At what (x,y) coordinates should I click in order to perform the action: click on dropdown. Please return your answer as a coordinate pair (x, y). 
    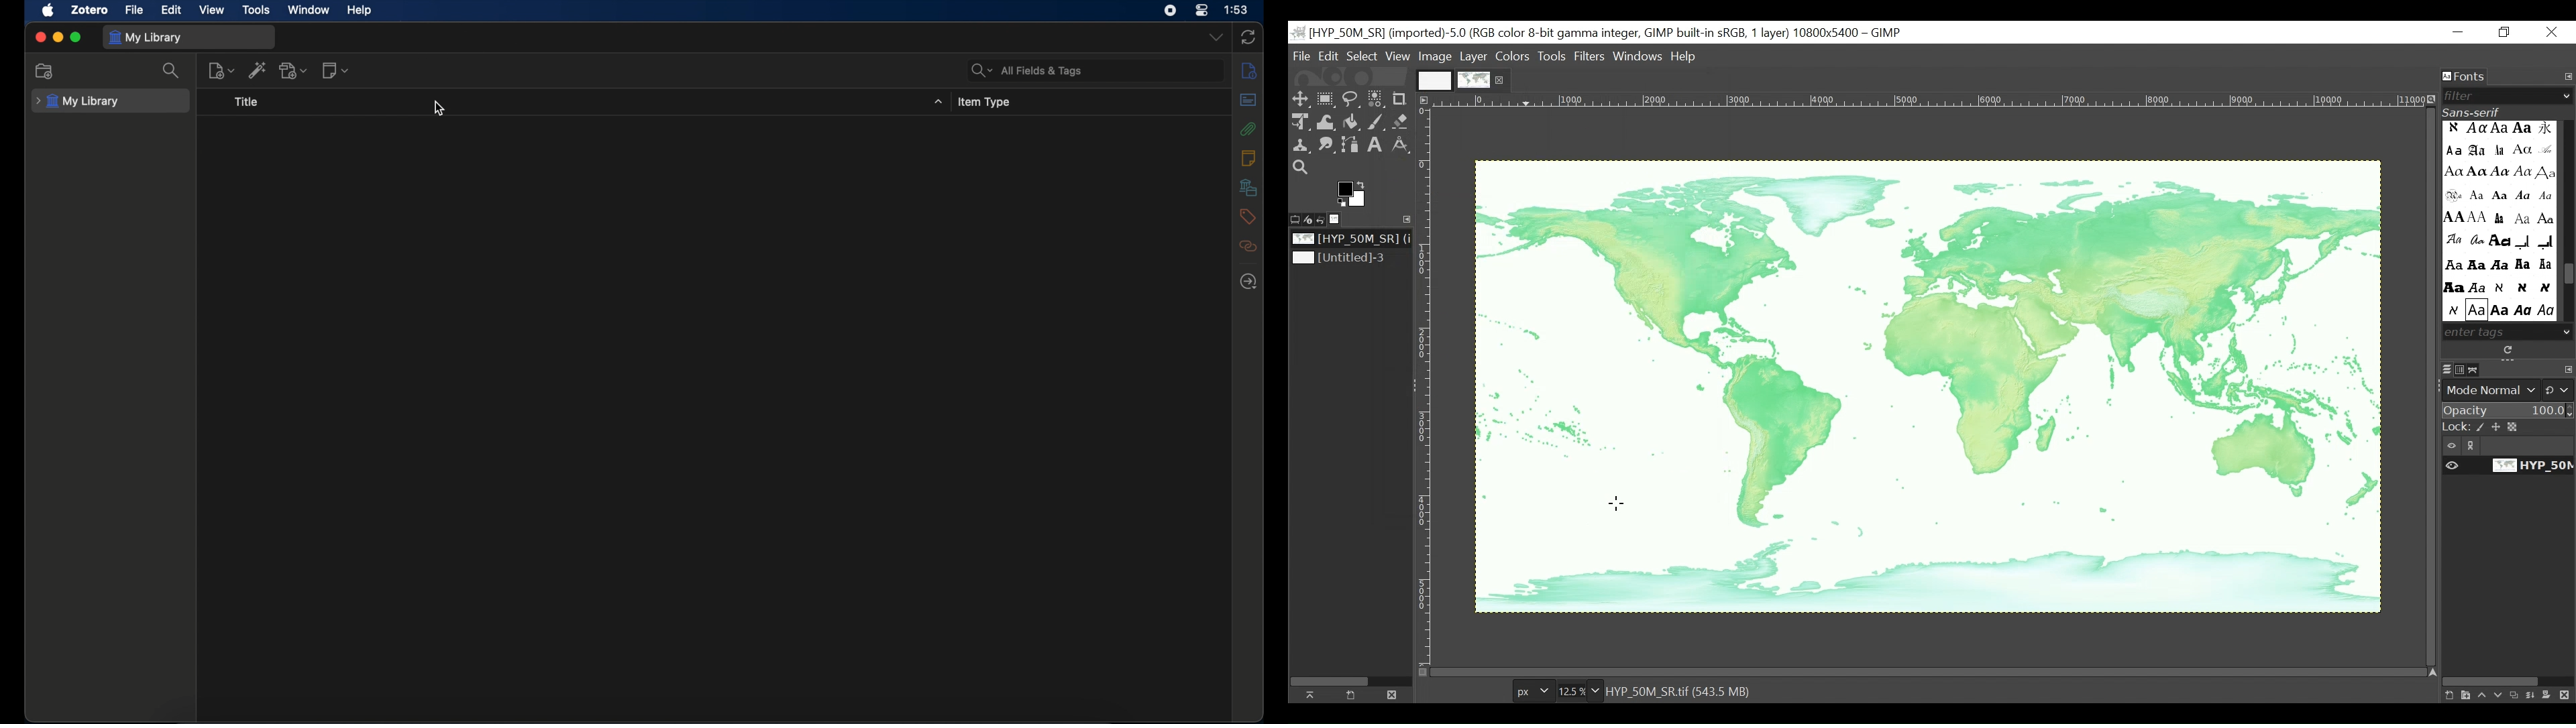
    Looking at the image, I should click on (1216, 36).